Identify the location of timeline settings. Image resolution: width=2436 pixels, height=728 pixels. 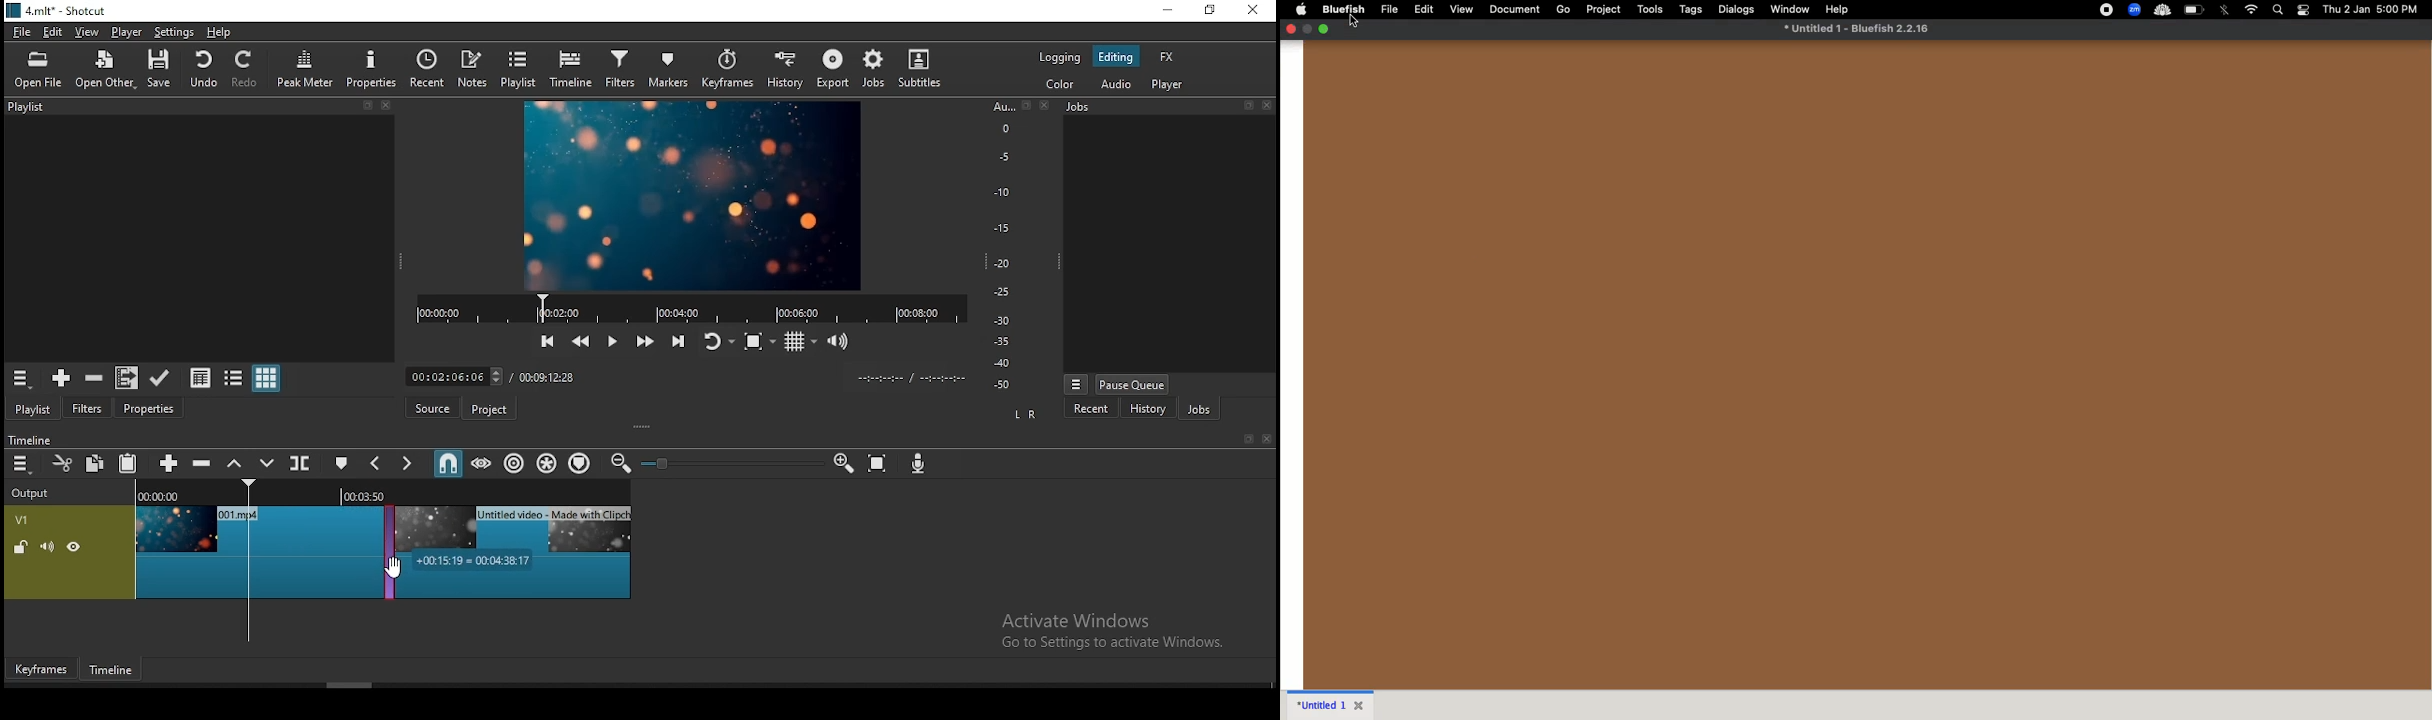
(20, 465).